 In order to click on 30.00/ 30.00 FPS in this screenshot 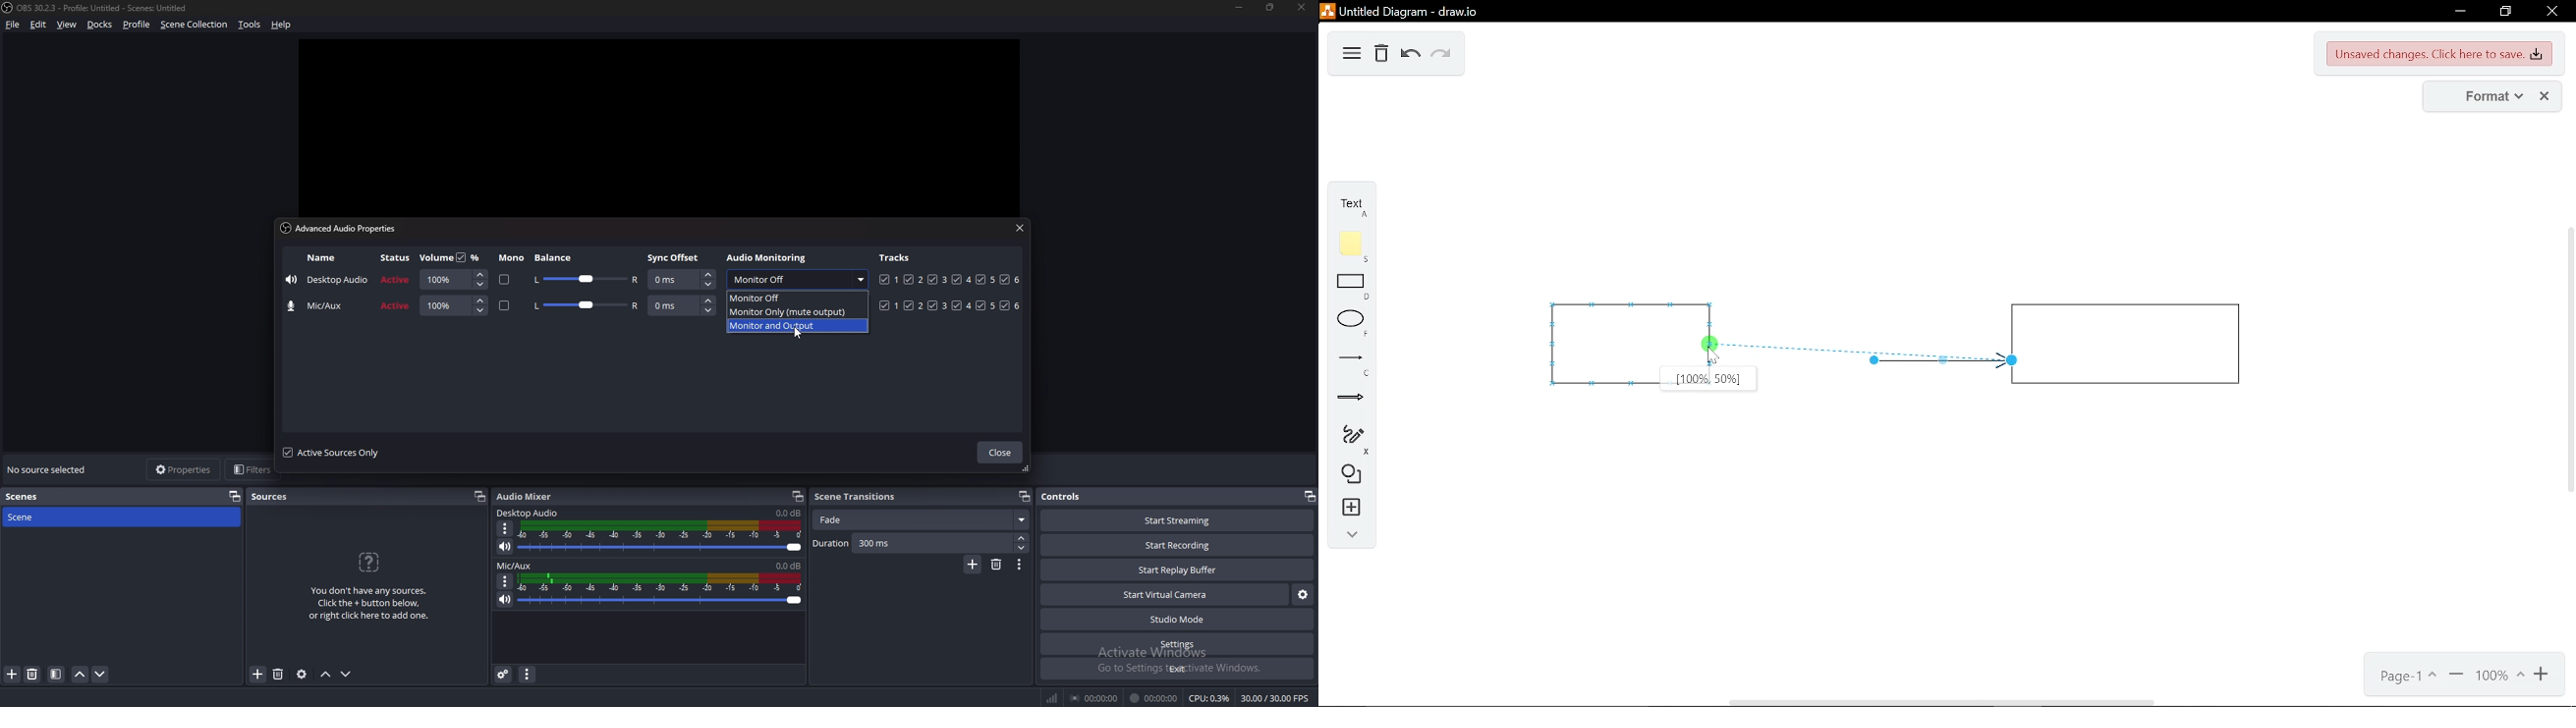, I will do `click(1277, 697)`.